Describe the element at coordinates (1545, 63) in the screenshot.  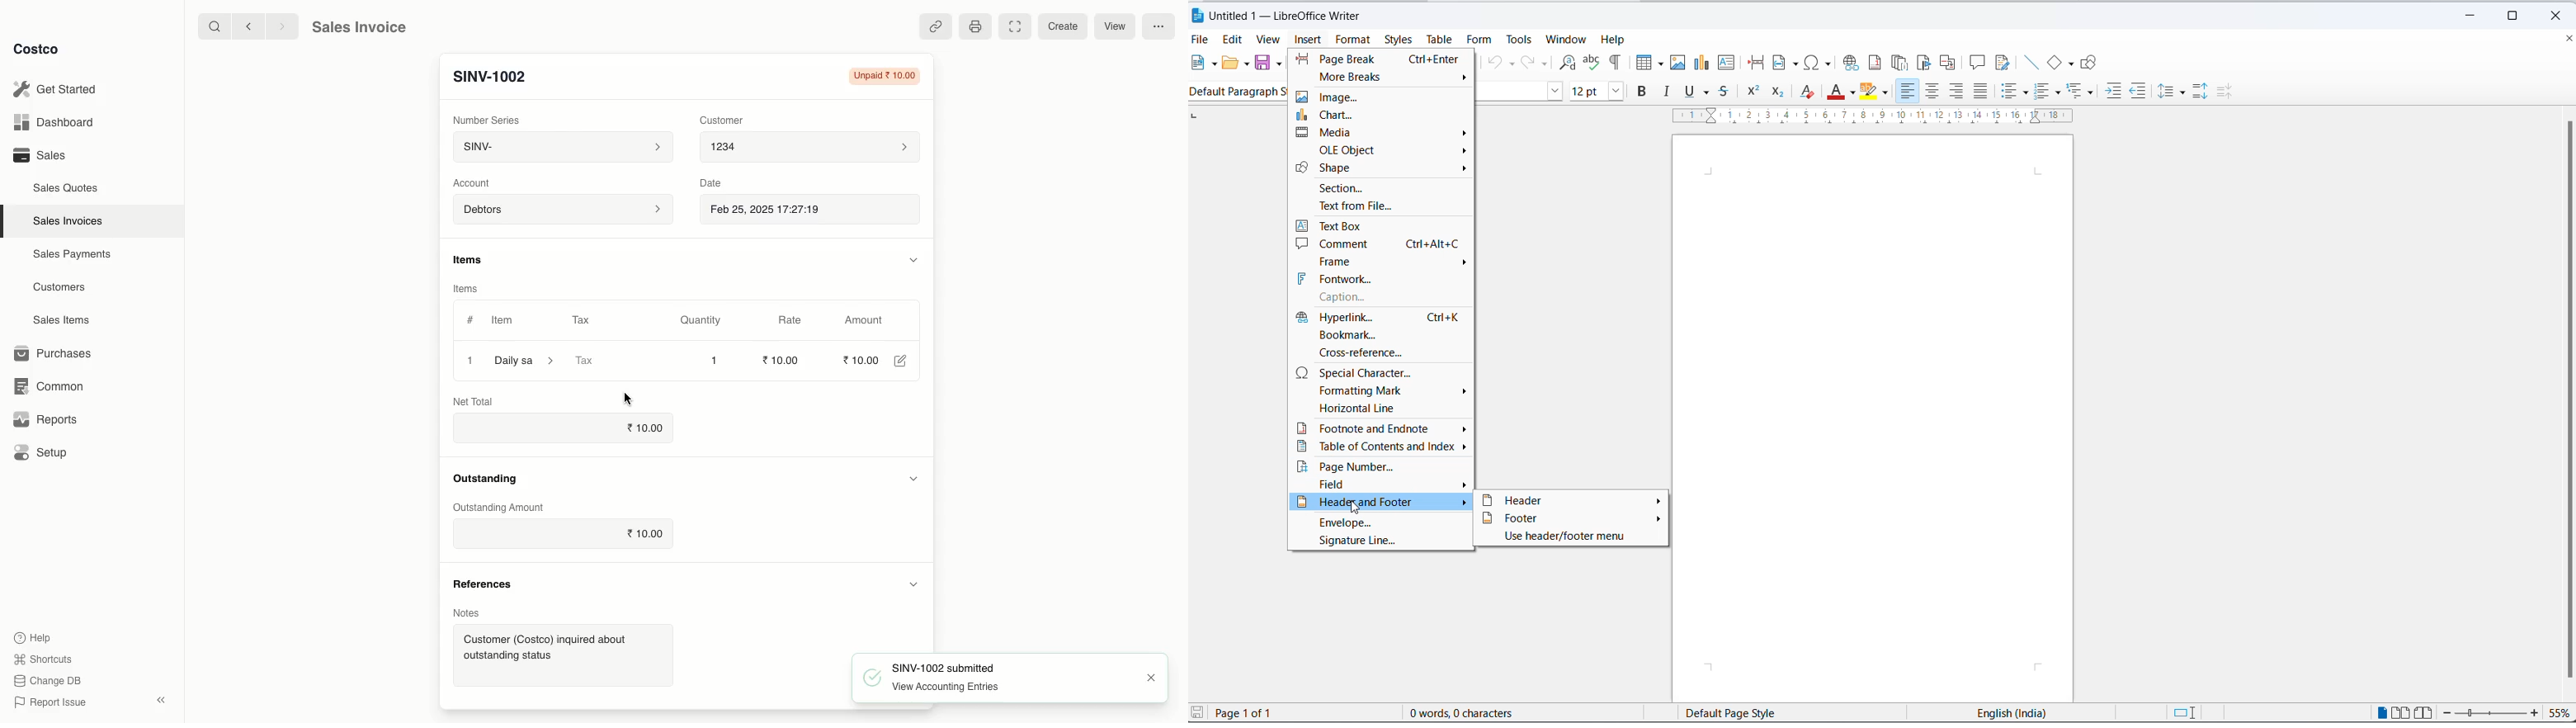
I see `redo options` at that location.